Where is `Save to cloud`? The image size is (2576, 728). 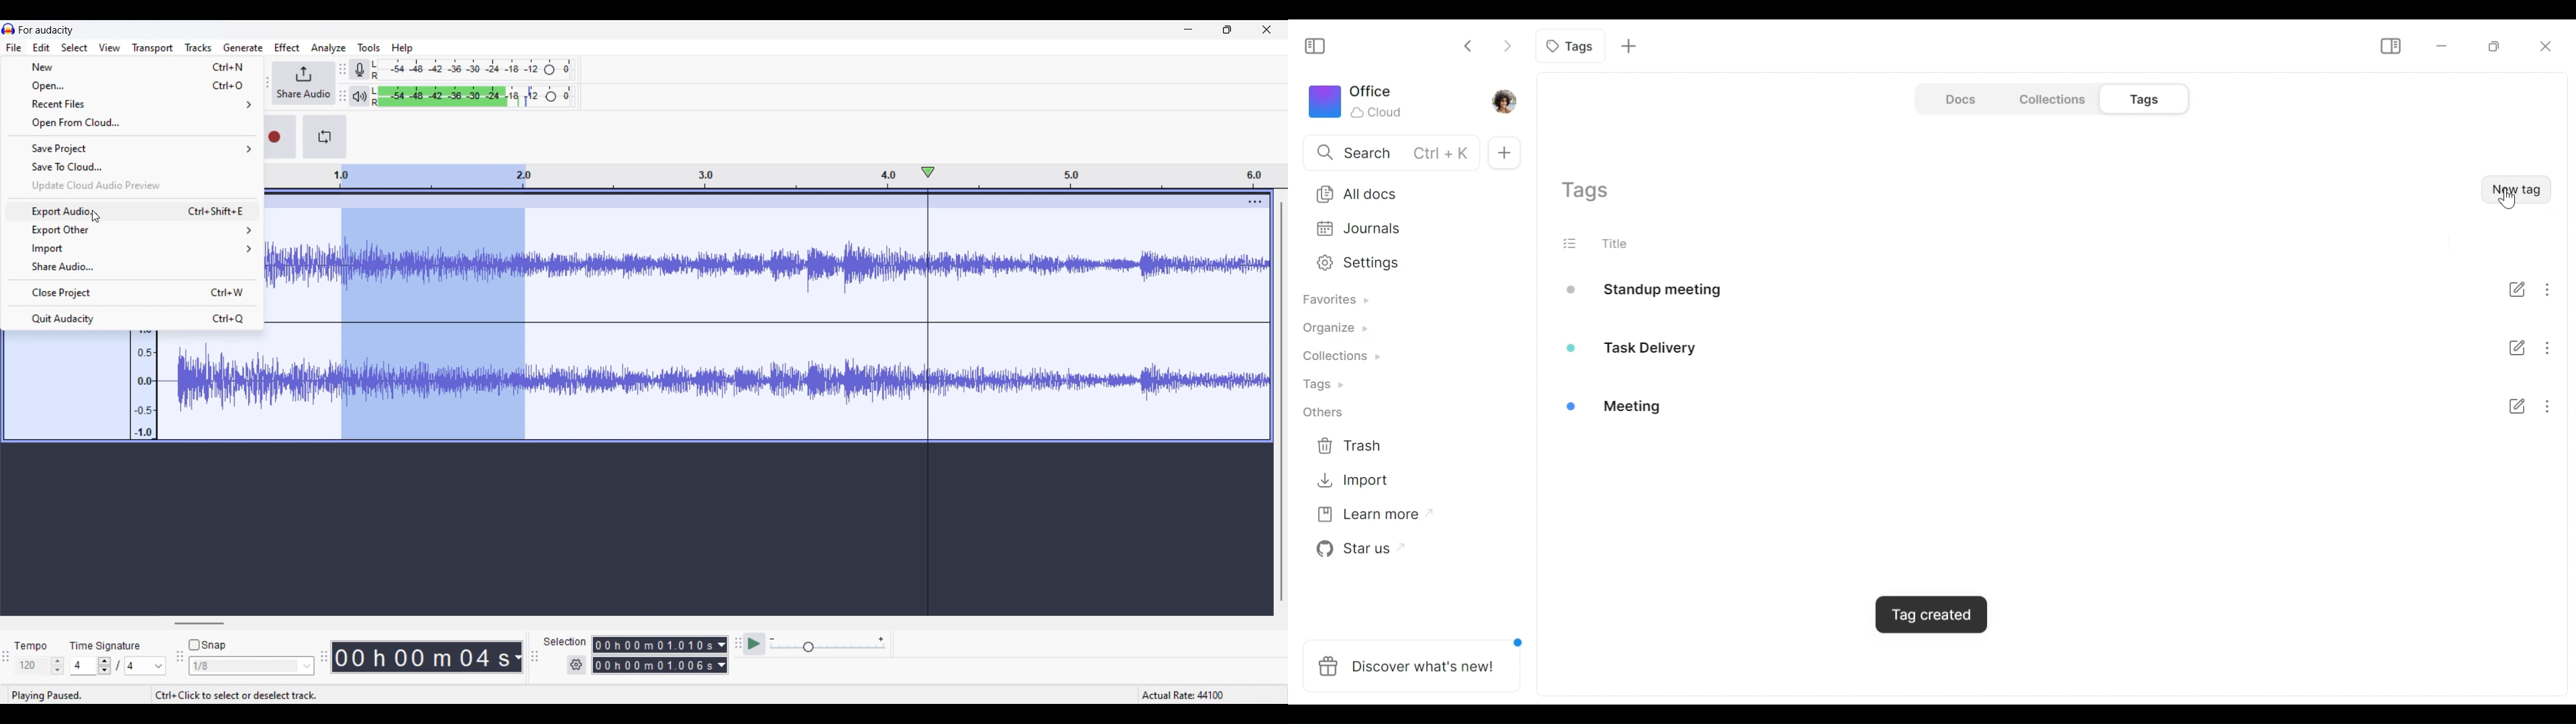 Save to cloud is located at coordinates (132, 168).